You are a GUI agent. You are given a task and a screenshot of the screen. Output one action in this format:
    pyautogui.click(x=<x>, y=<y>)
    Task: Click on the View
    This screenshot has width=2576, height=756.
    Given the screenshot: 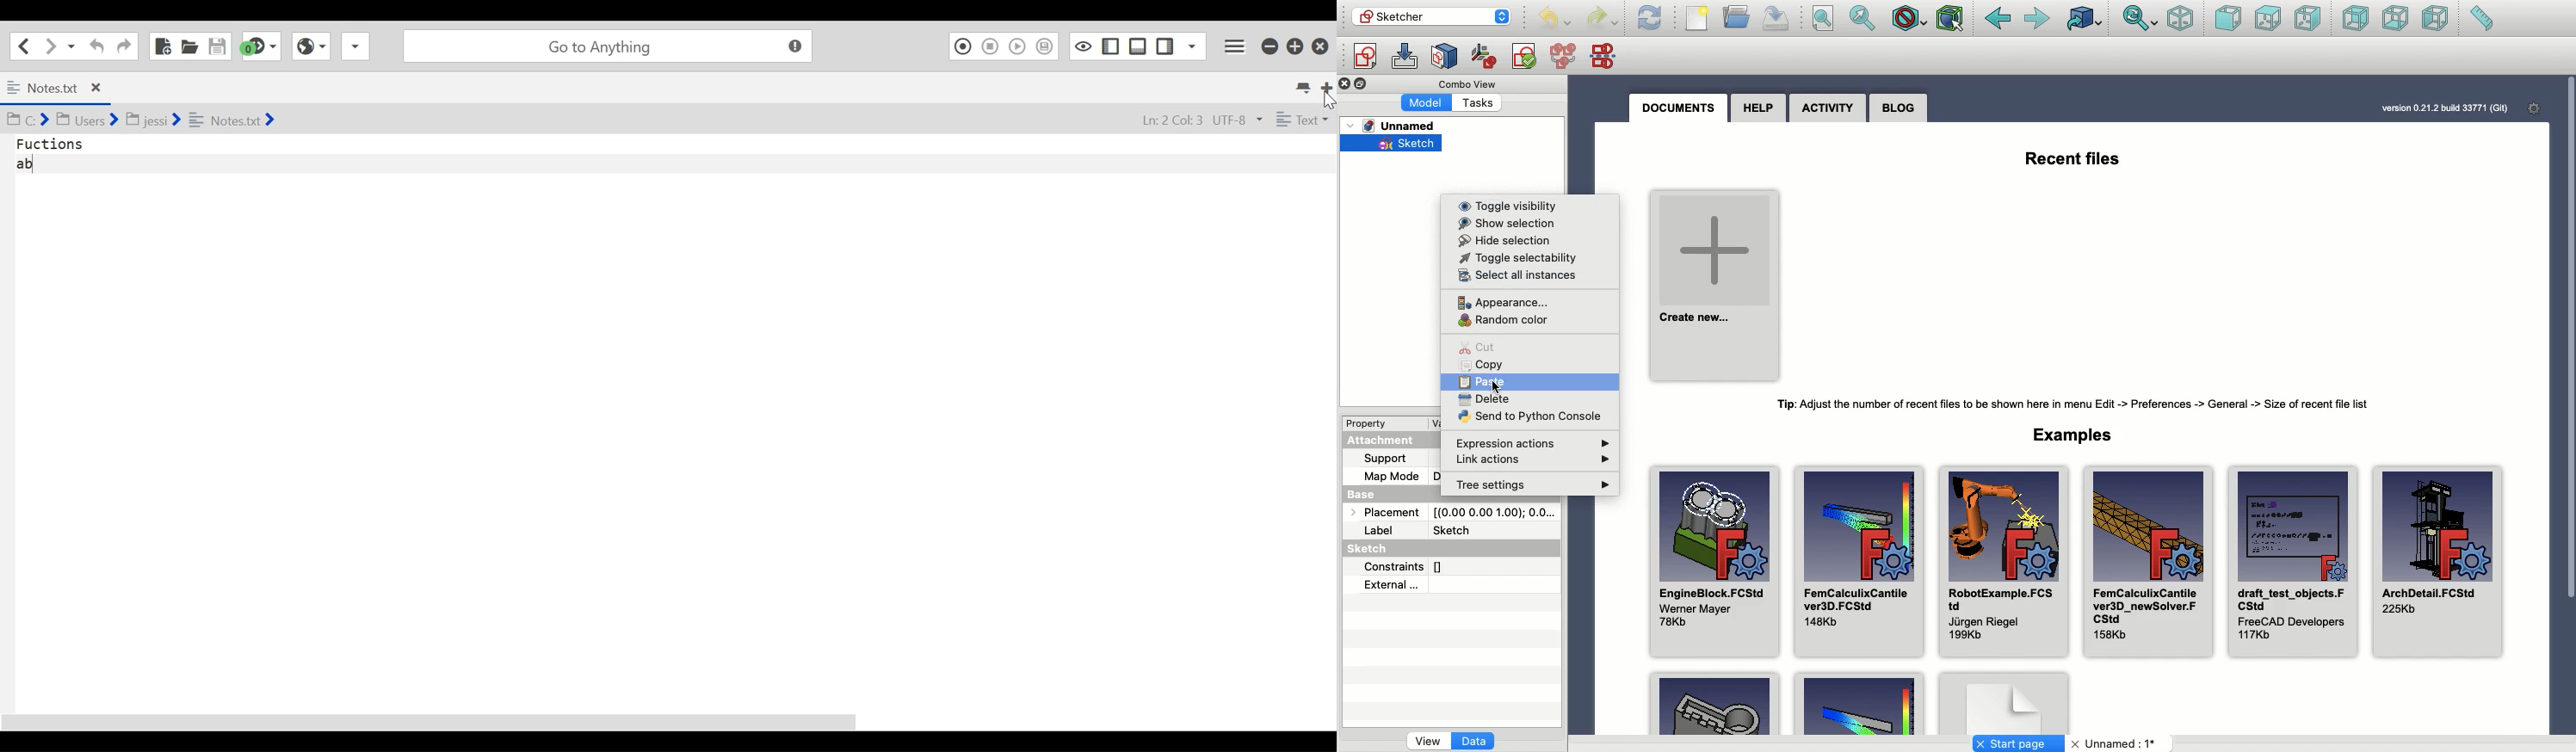 What is the action you would take?
    pyautogui.click(x=1428, y=743)
    